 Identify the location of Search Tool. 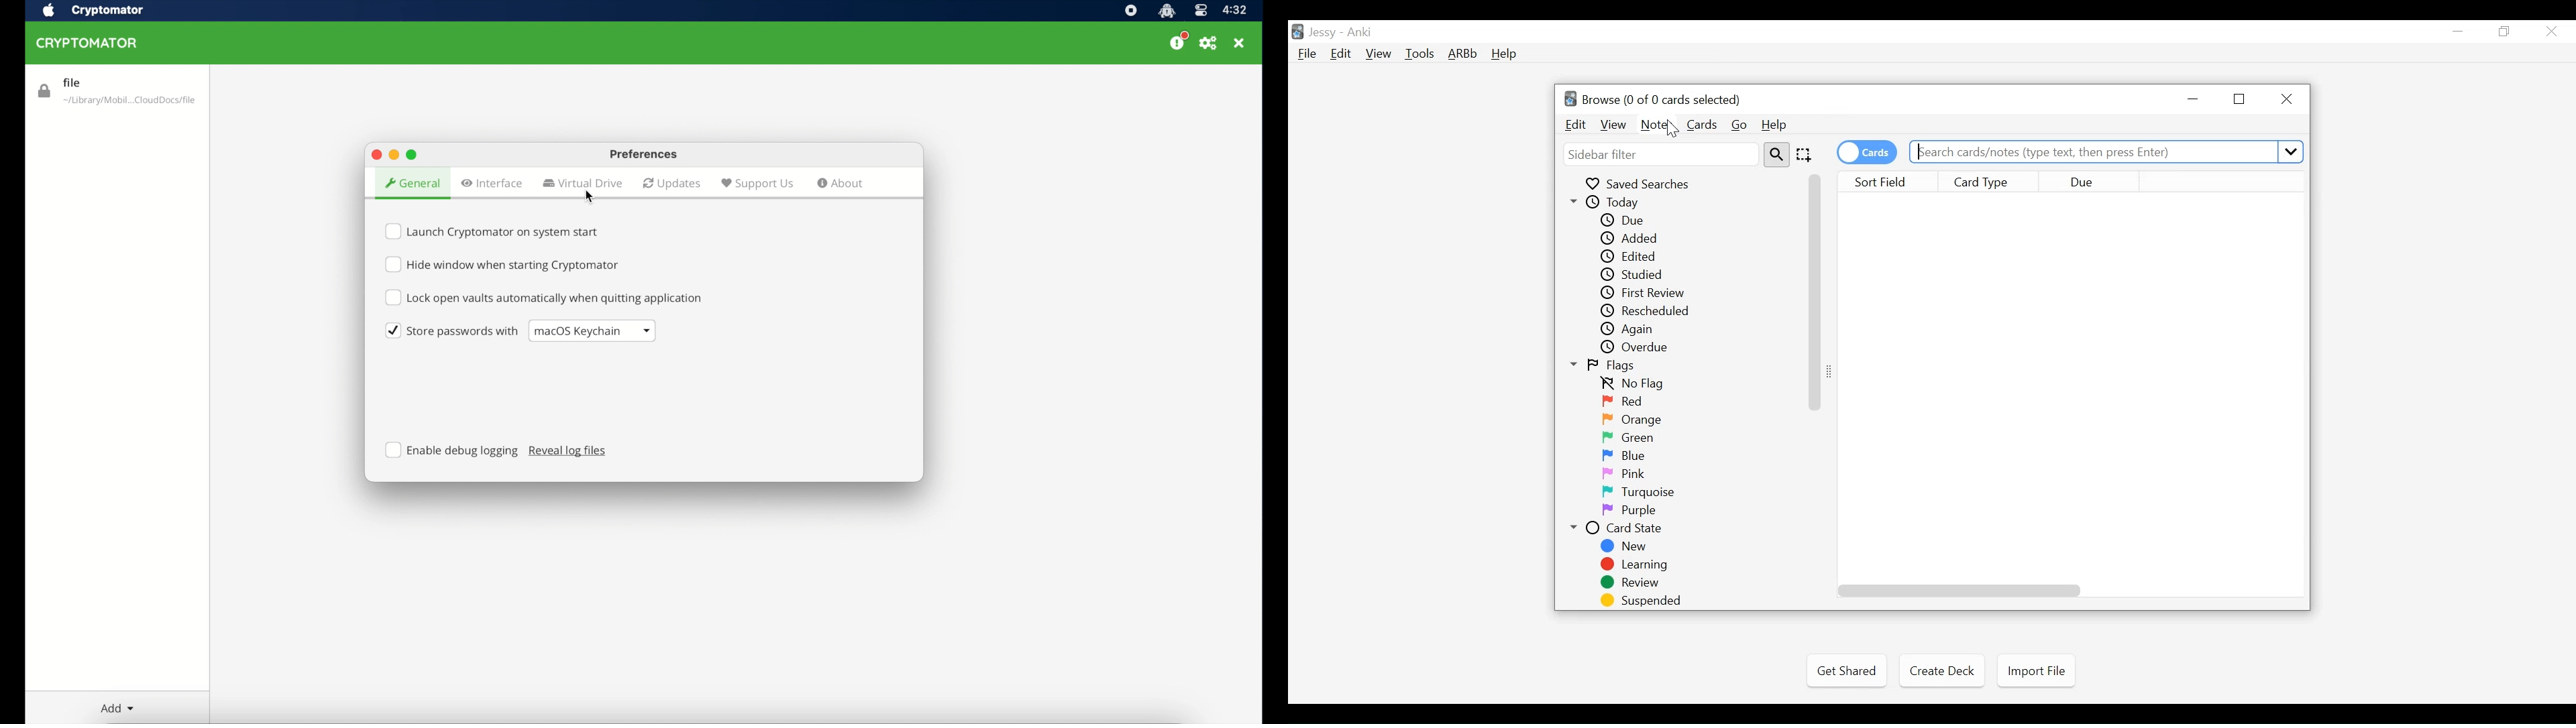
(1776, 154).